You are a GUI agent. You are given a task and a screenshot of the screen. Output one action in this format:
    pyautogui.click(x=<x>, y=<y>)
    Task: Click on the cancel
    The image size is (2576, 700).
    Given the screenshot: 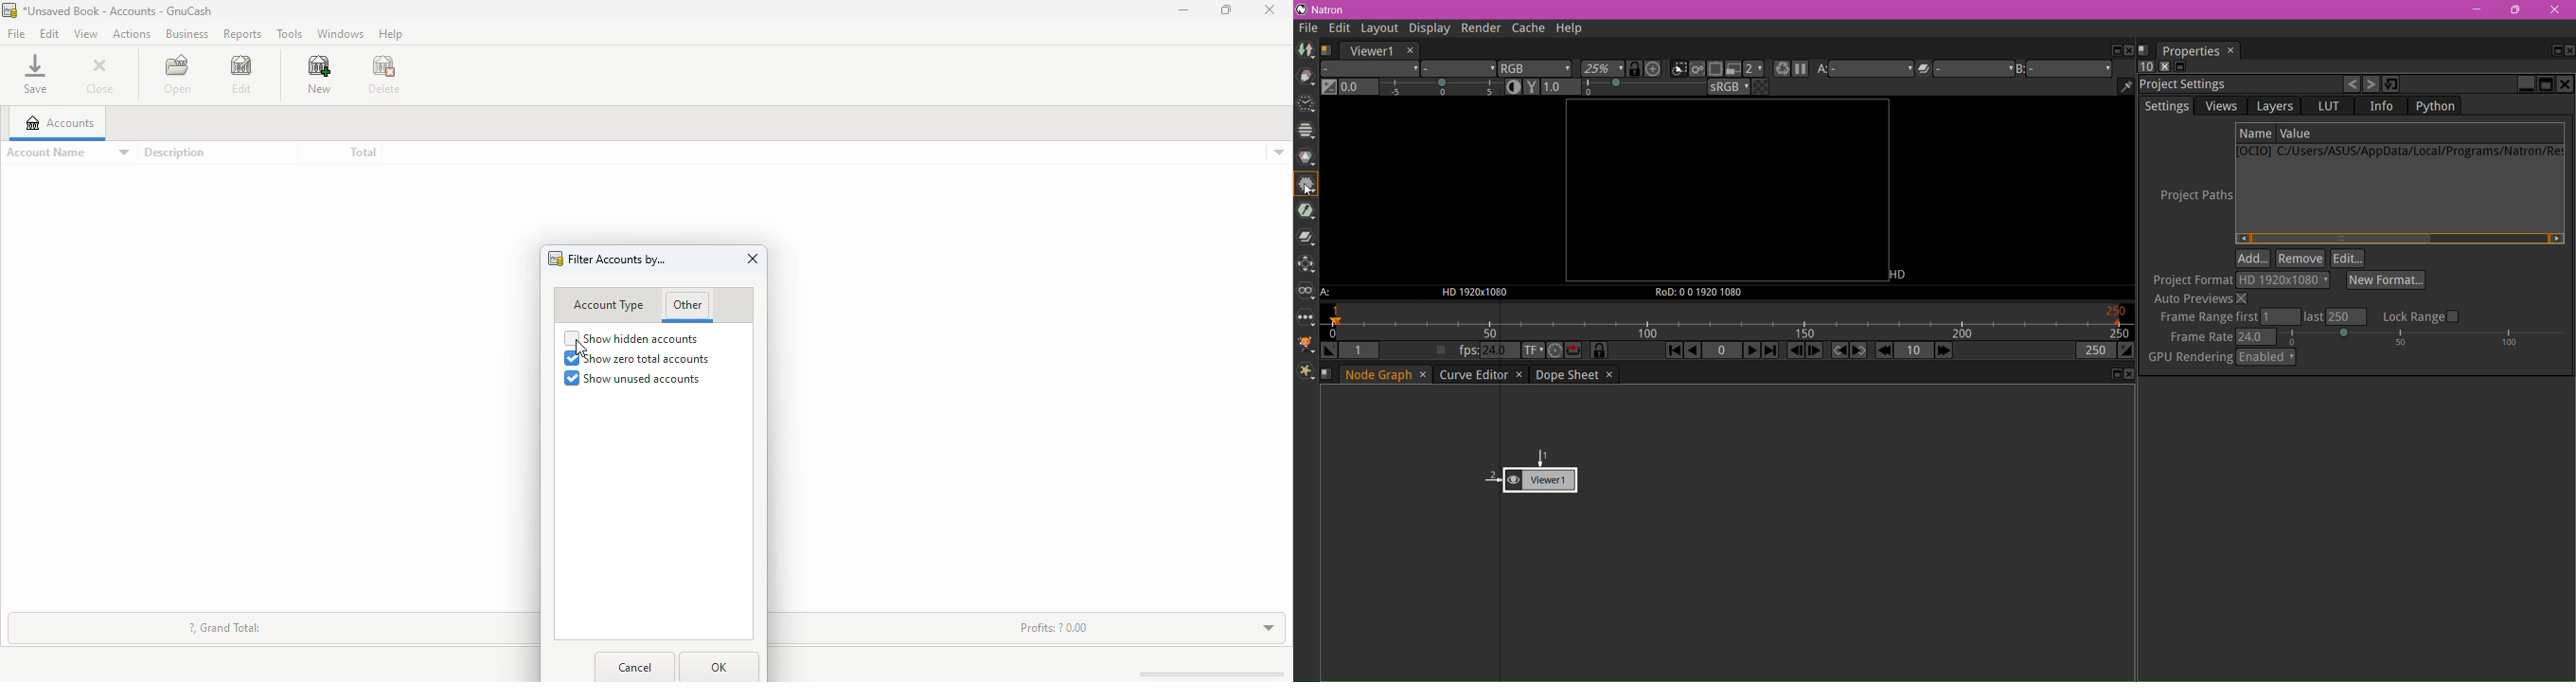 What is the action you would take?
    pyautogui.click(x=637, y=668)
    